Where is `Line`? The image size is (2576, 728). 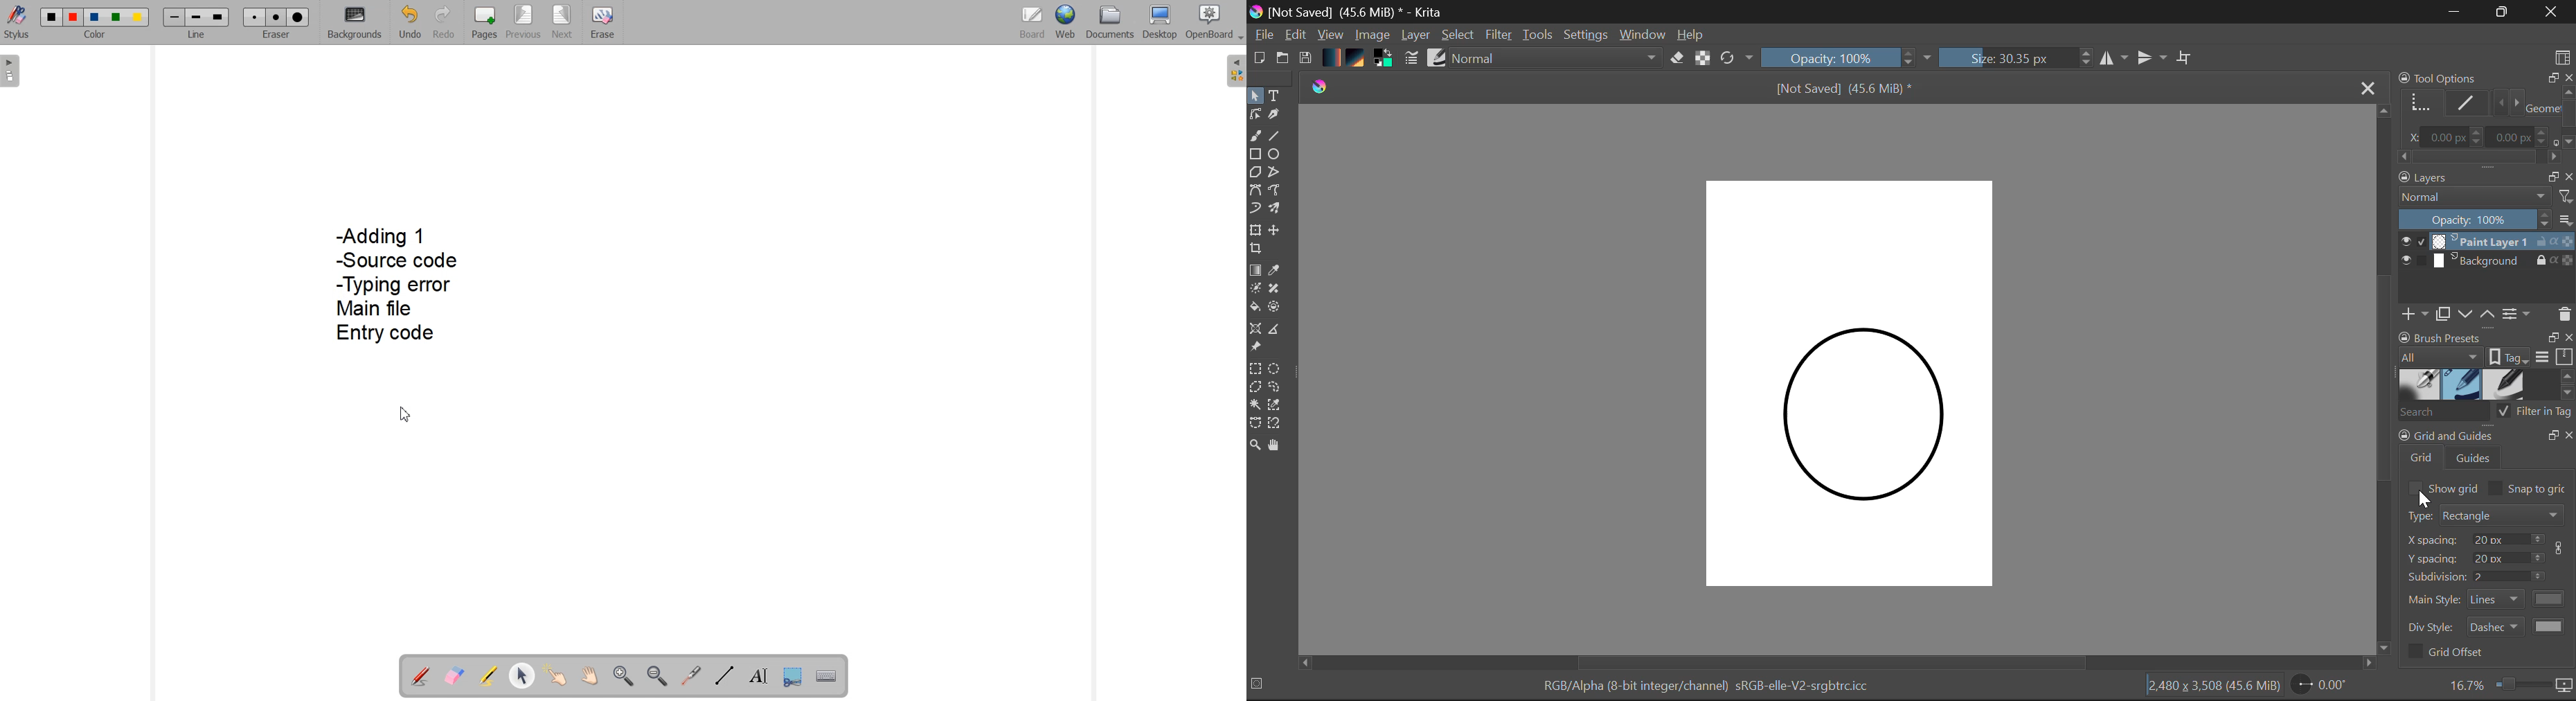
Line is located at coordinates (197, 35).